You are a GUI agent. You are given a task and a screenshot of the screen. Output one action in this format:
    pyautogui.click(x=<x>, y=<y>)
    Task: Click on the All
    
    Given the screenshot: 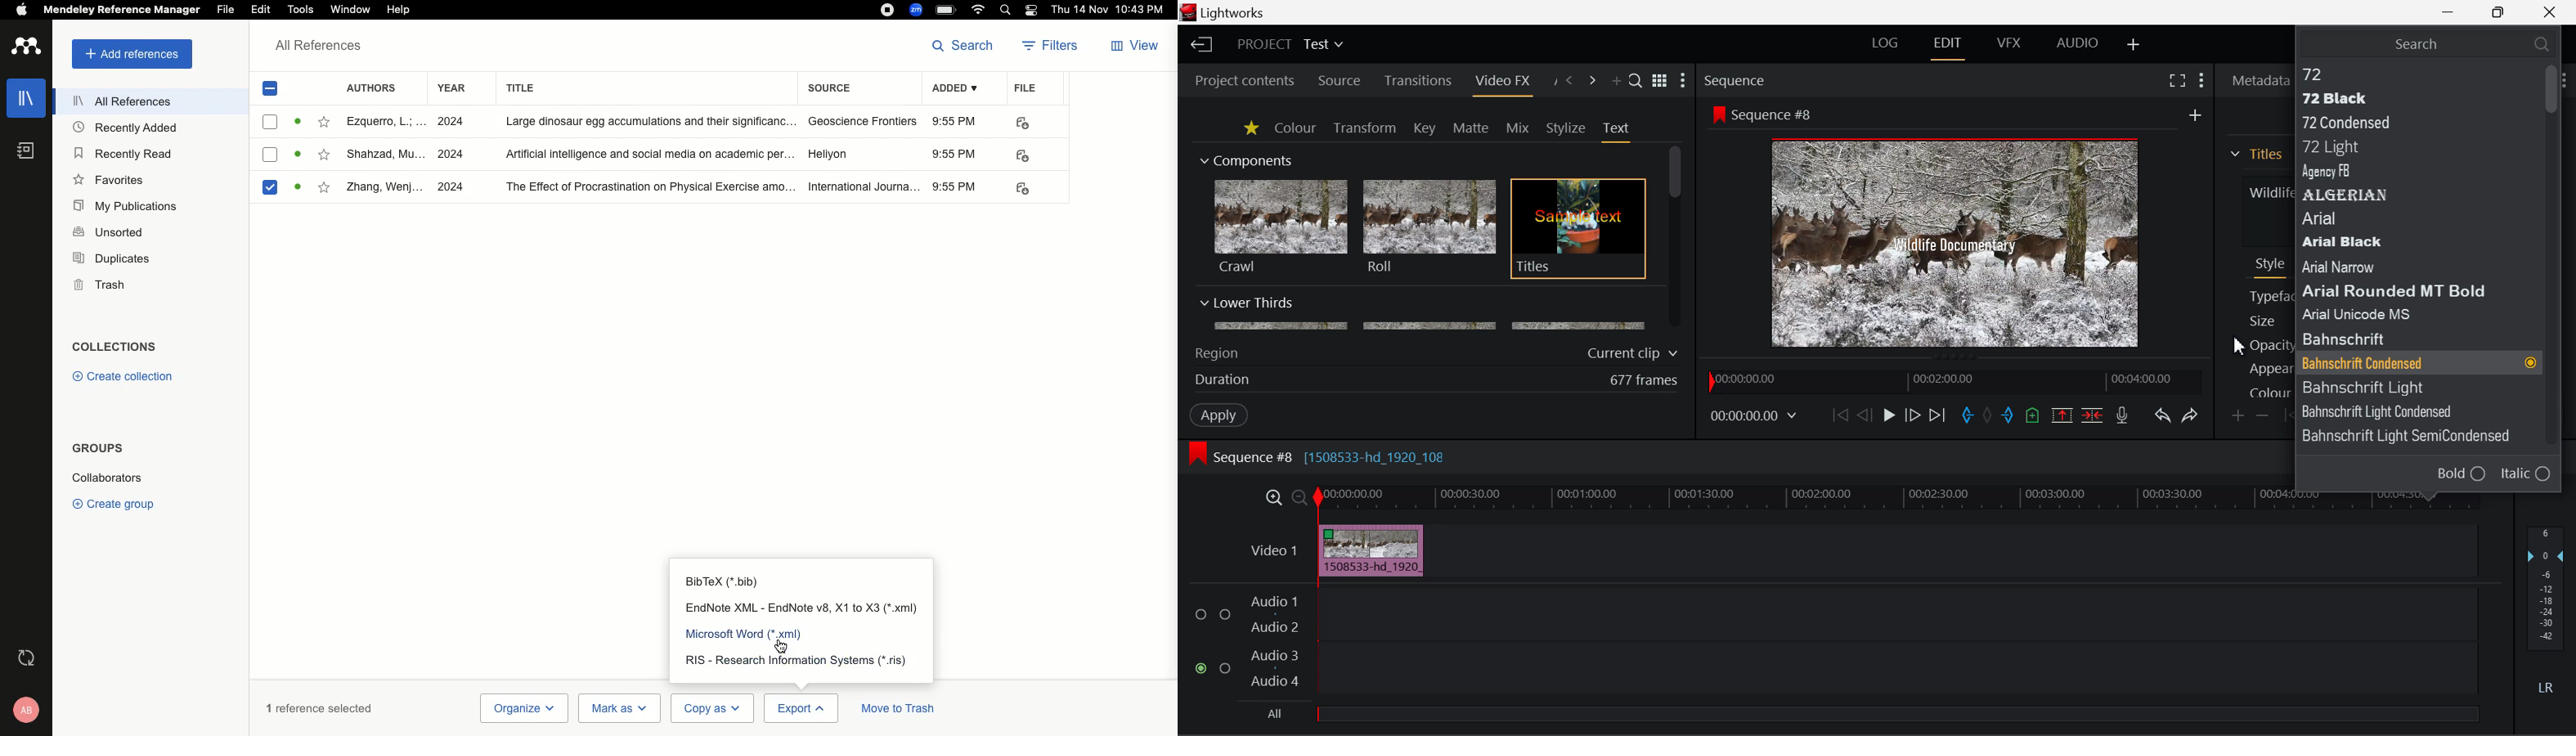 What is the action you would take?
    pyautogui.click(x=1276, y=714)
    